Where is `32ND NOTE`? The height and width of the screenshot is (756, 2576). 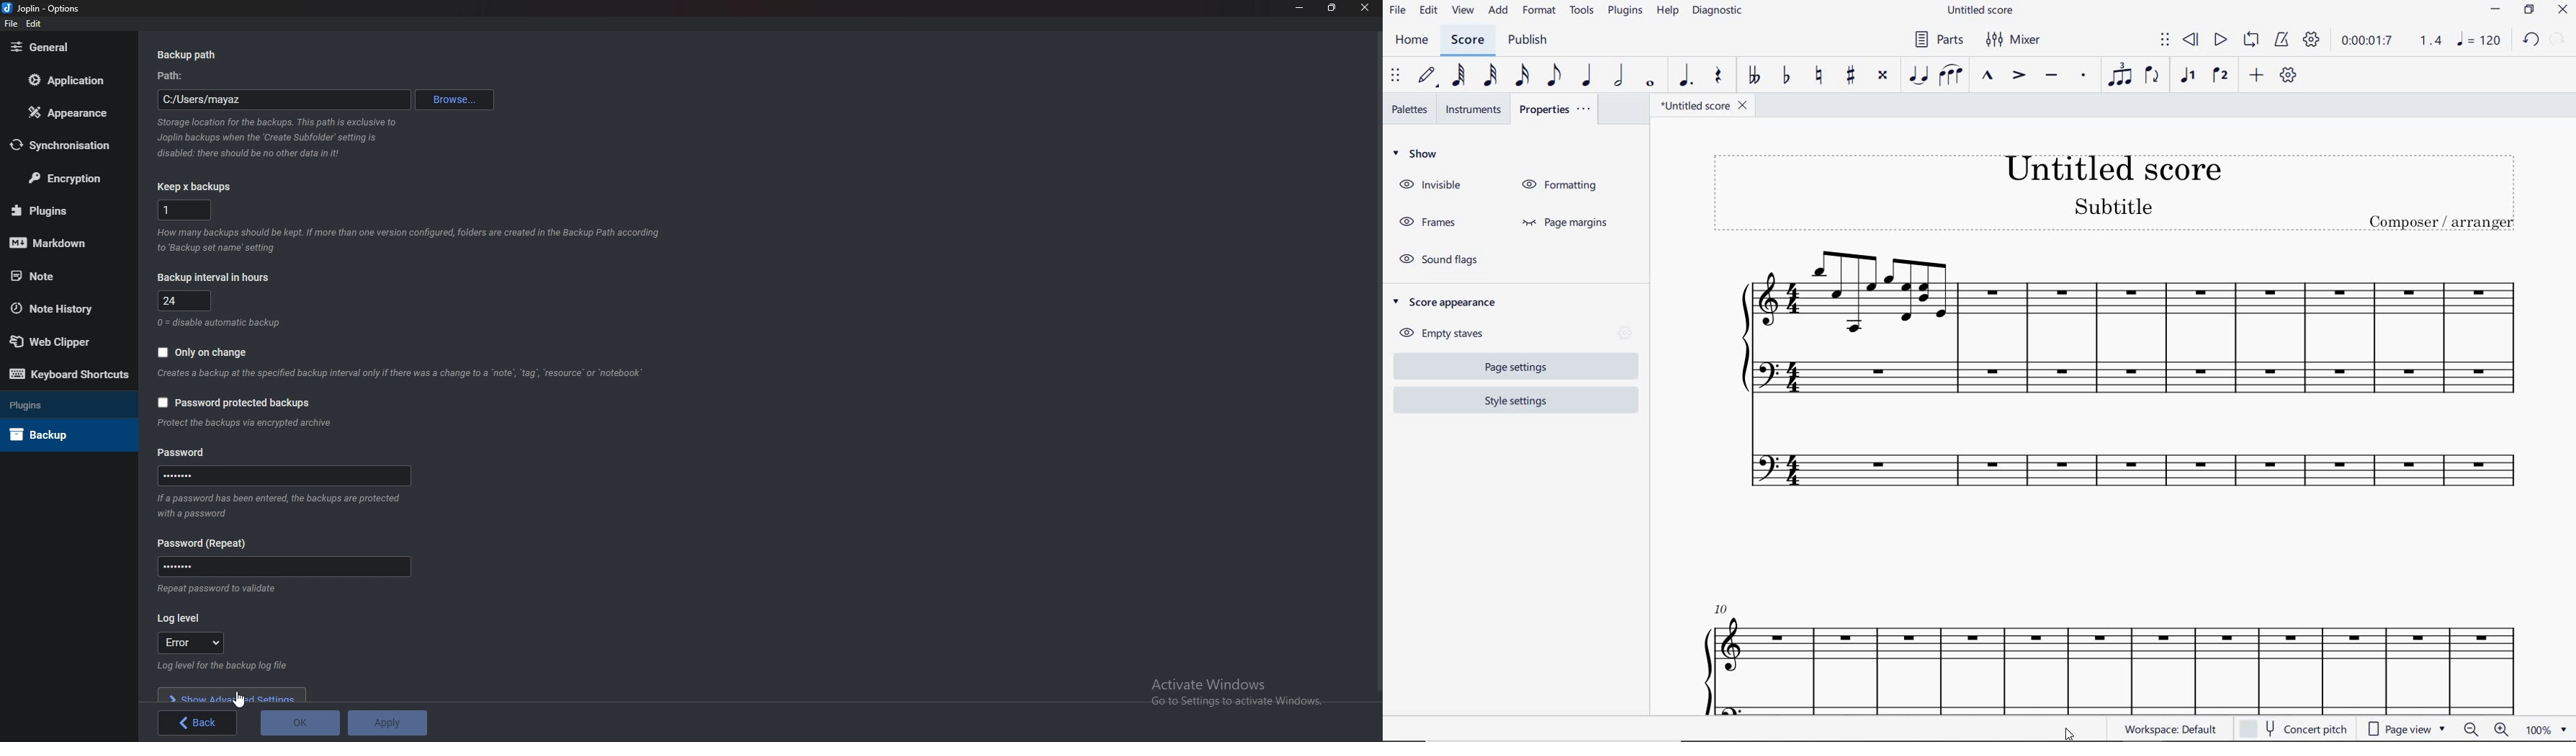
32ND NOTE is located at coordinates (1493, 75).